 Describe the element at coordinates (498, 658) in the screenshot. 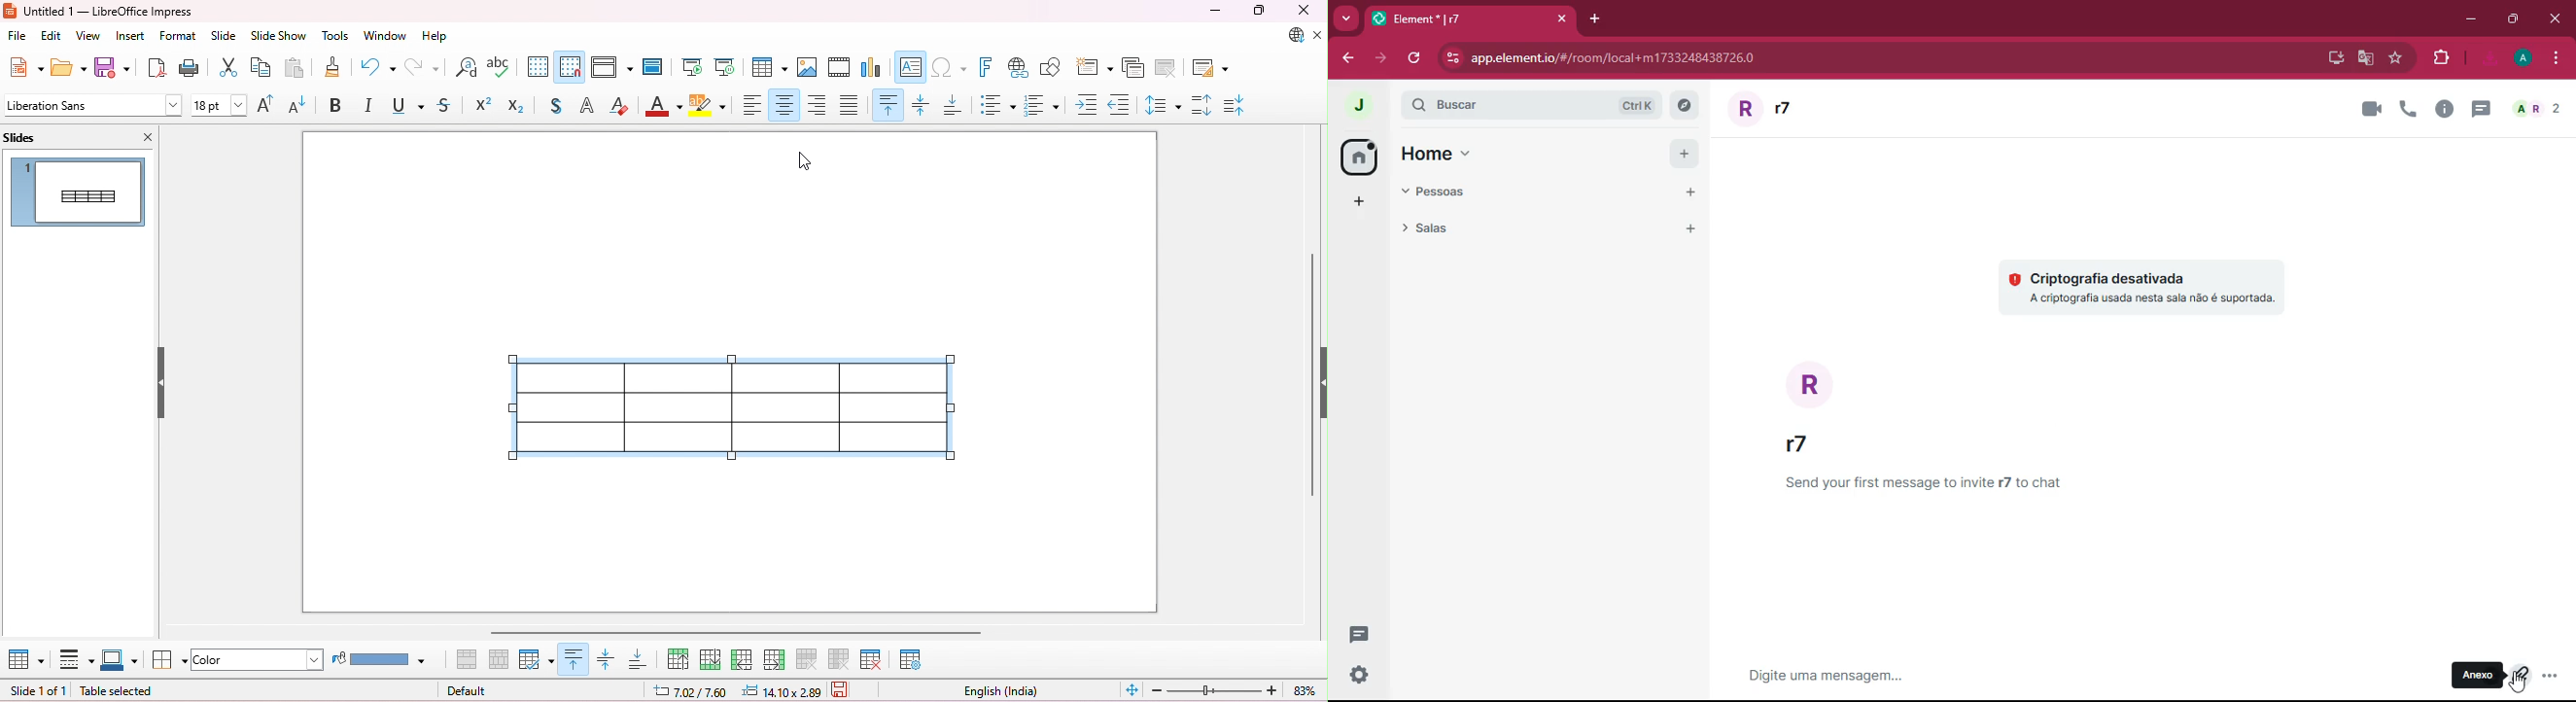

I see `split cells` at that location.